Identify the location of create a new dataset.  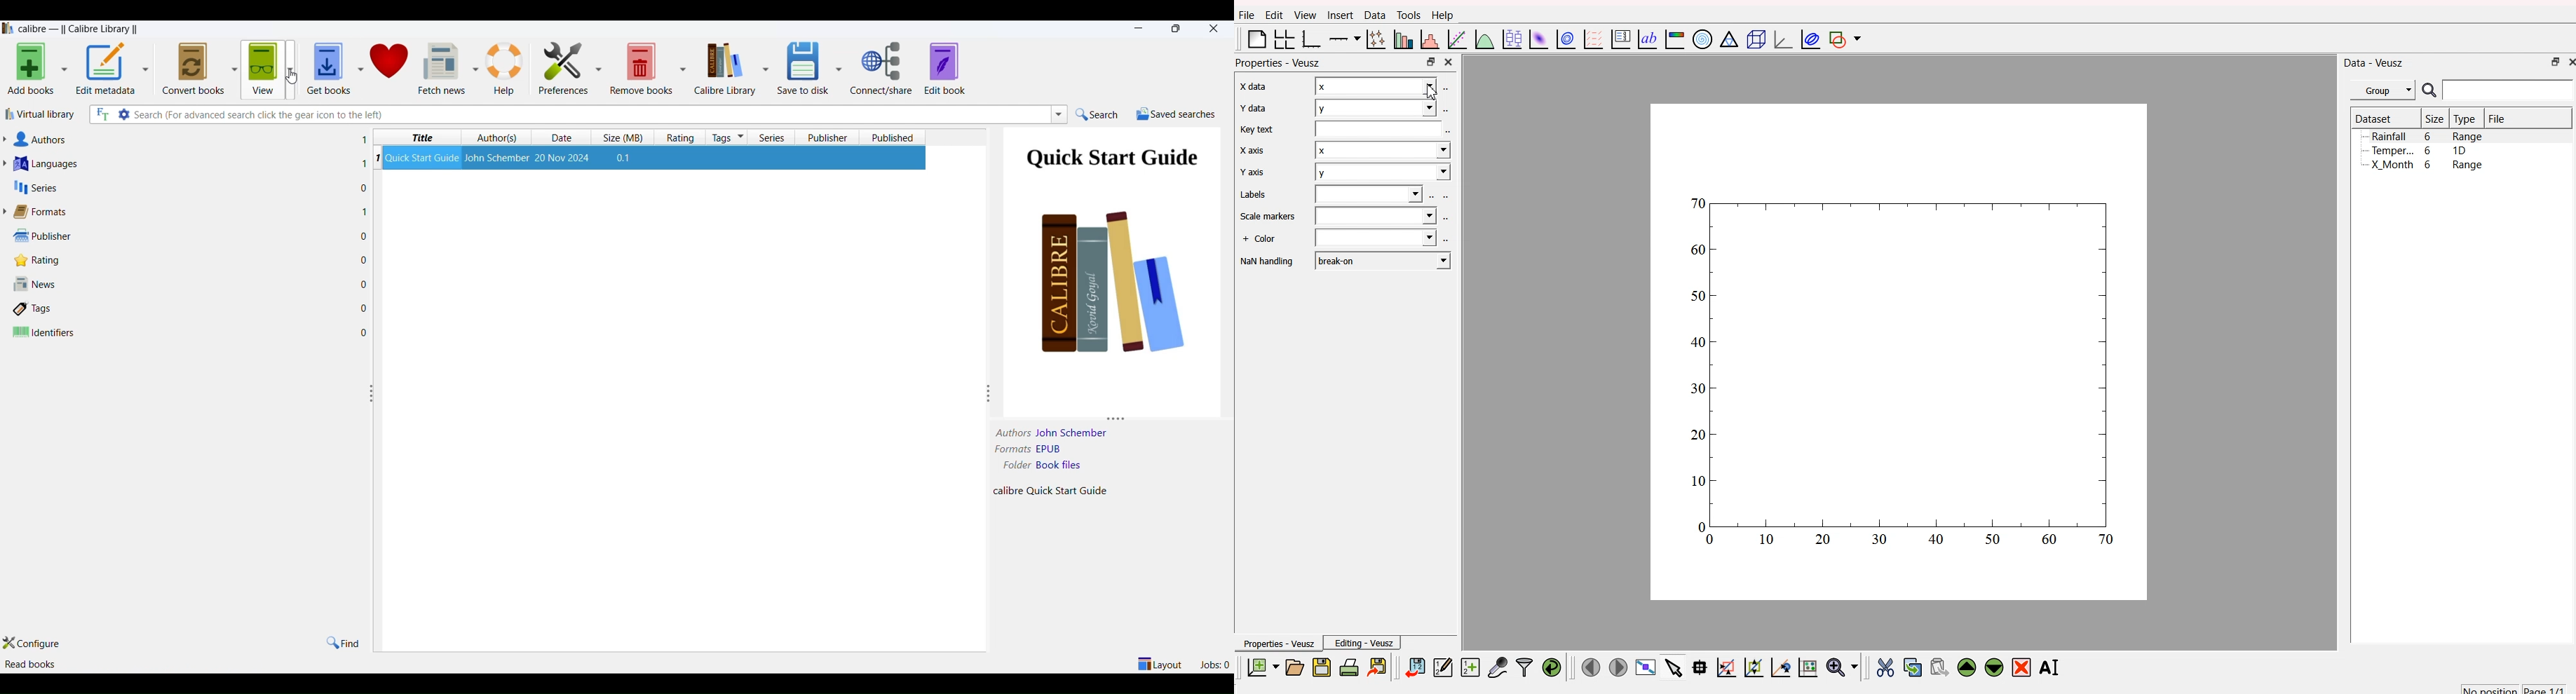
(1470, 667).